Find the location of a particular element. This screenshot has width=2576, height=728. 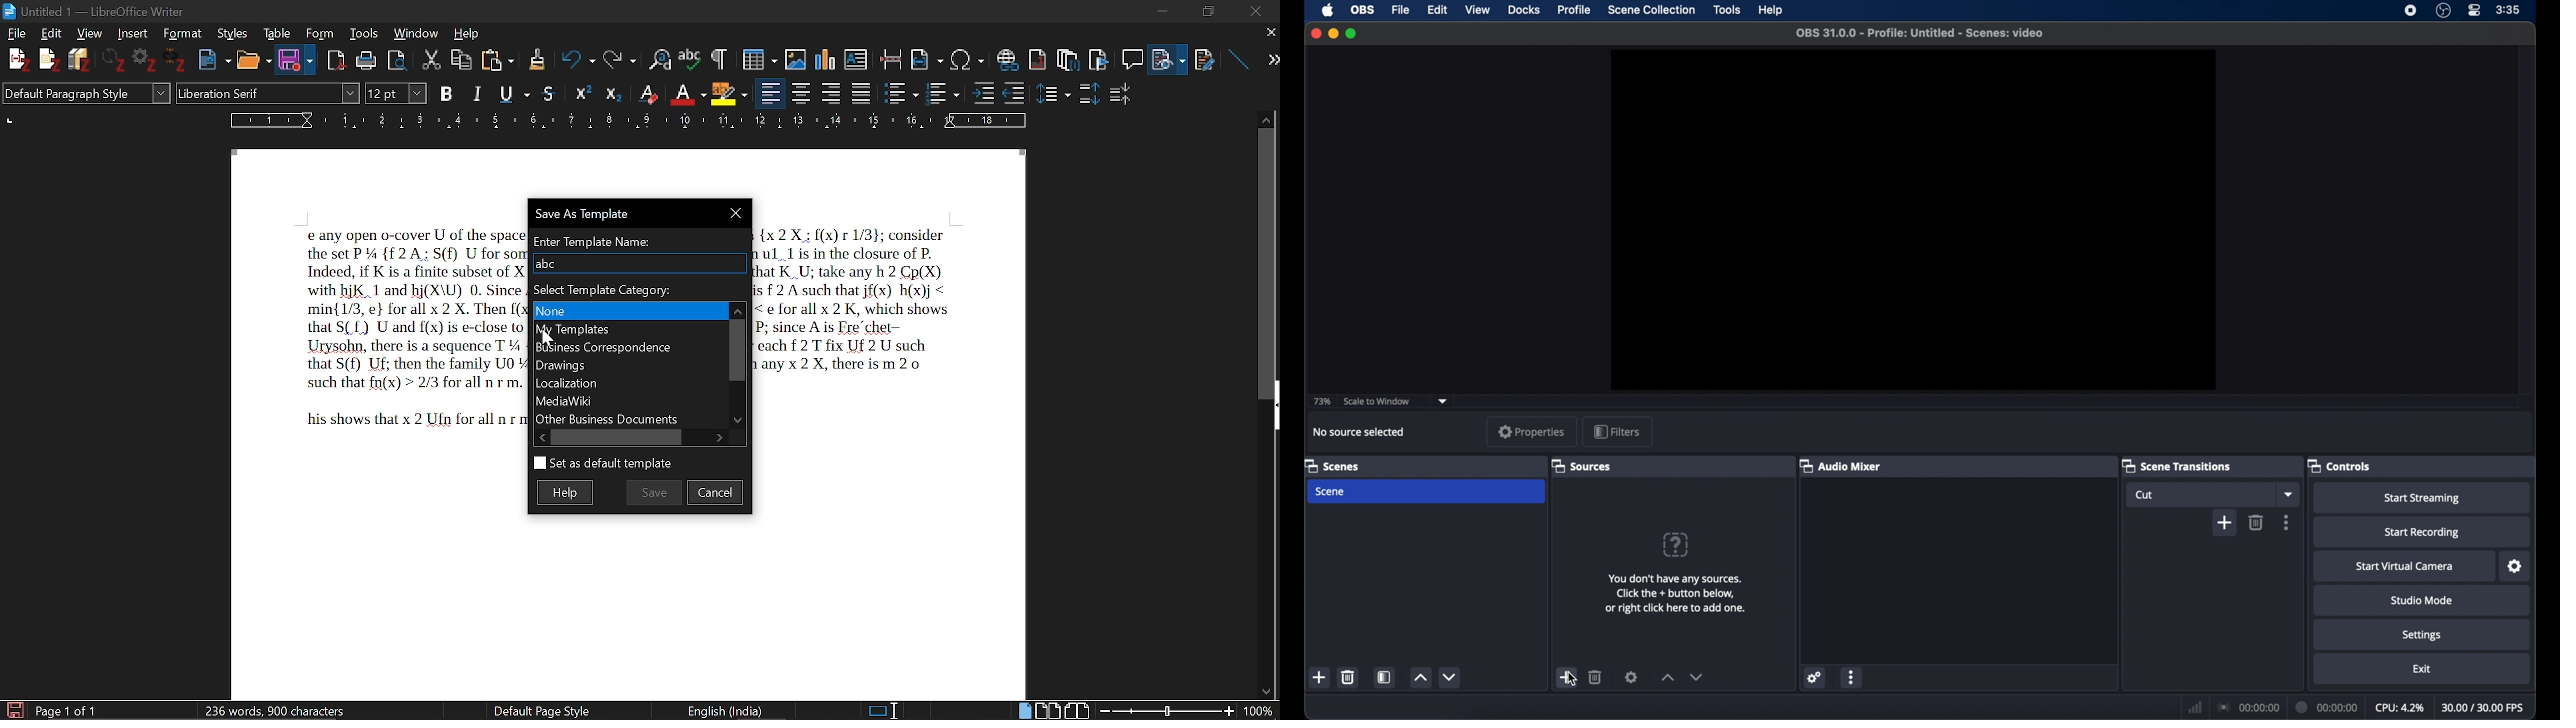

Insert diagram is located at coordinates (825, 56).